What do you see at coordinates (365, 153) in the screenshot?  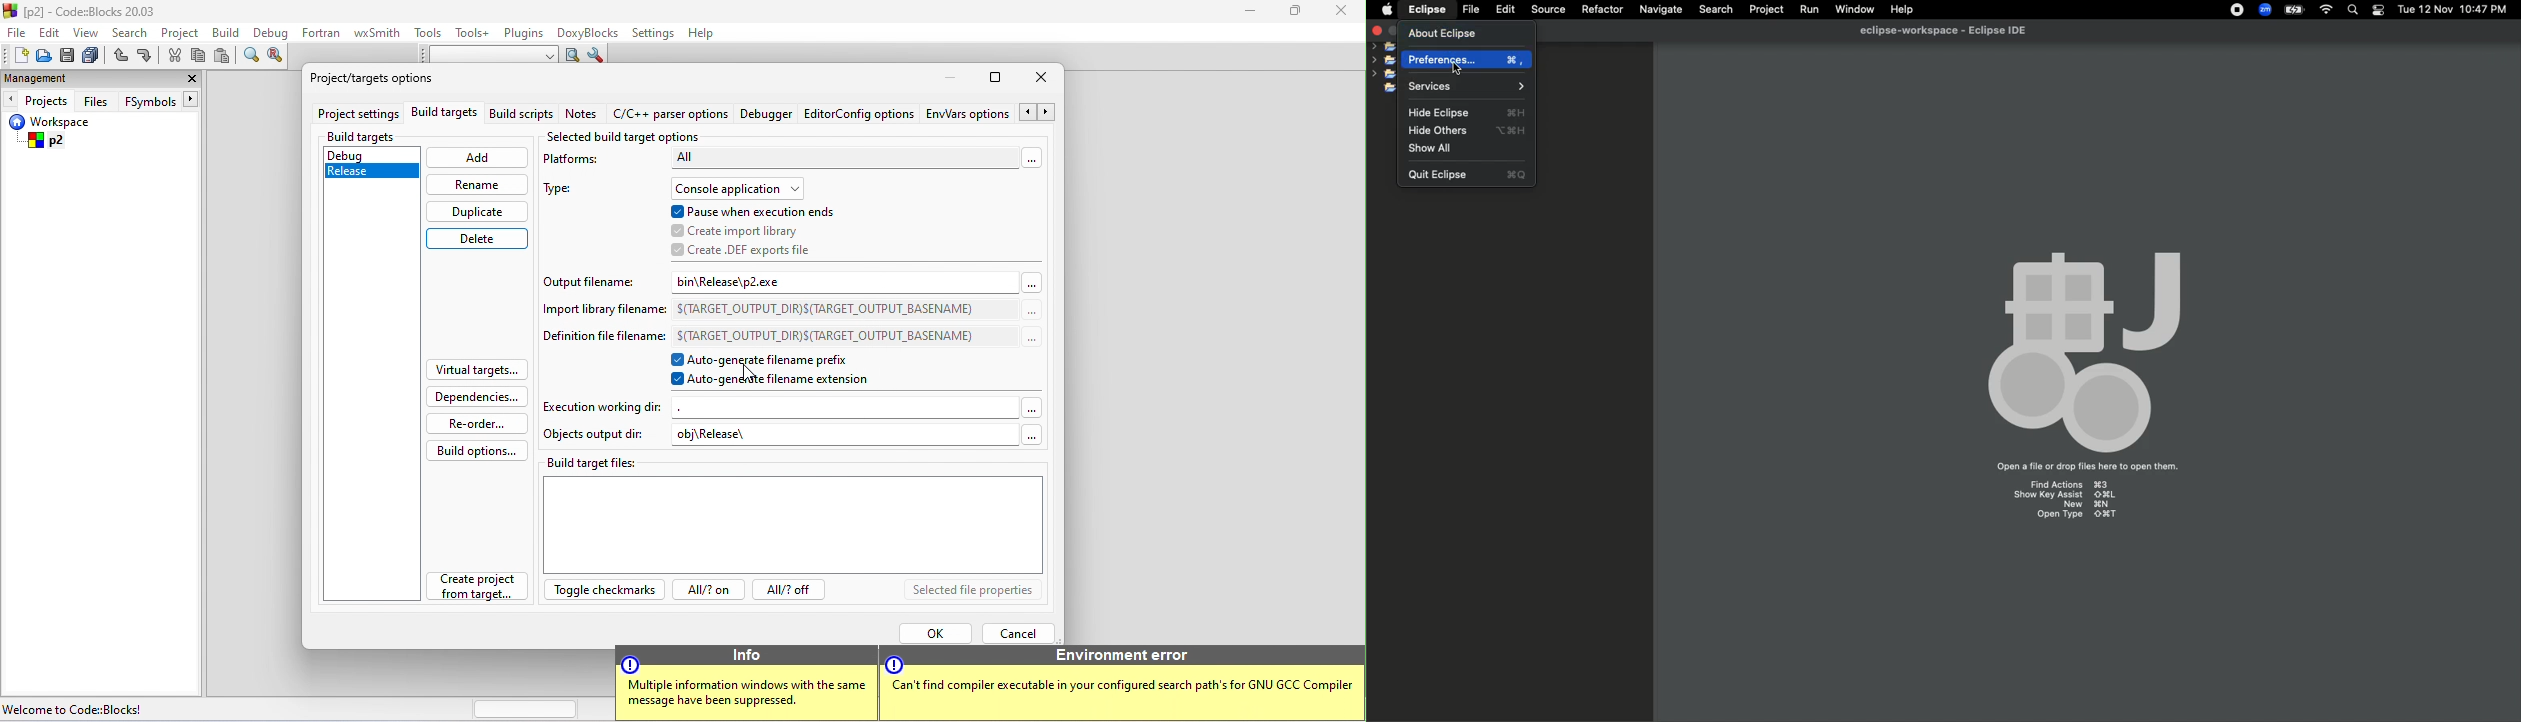 I see `debug` at bounding box center [365, 153].